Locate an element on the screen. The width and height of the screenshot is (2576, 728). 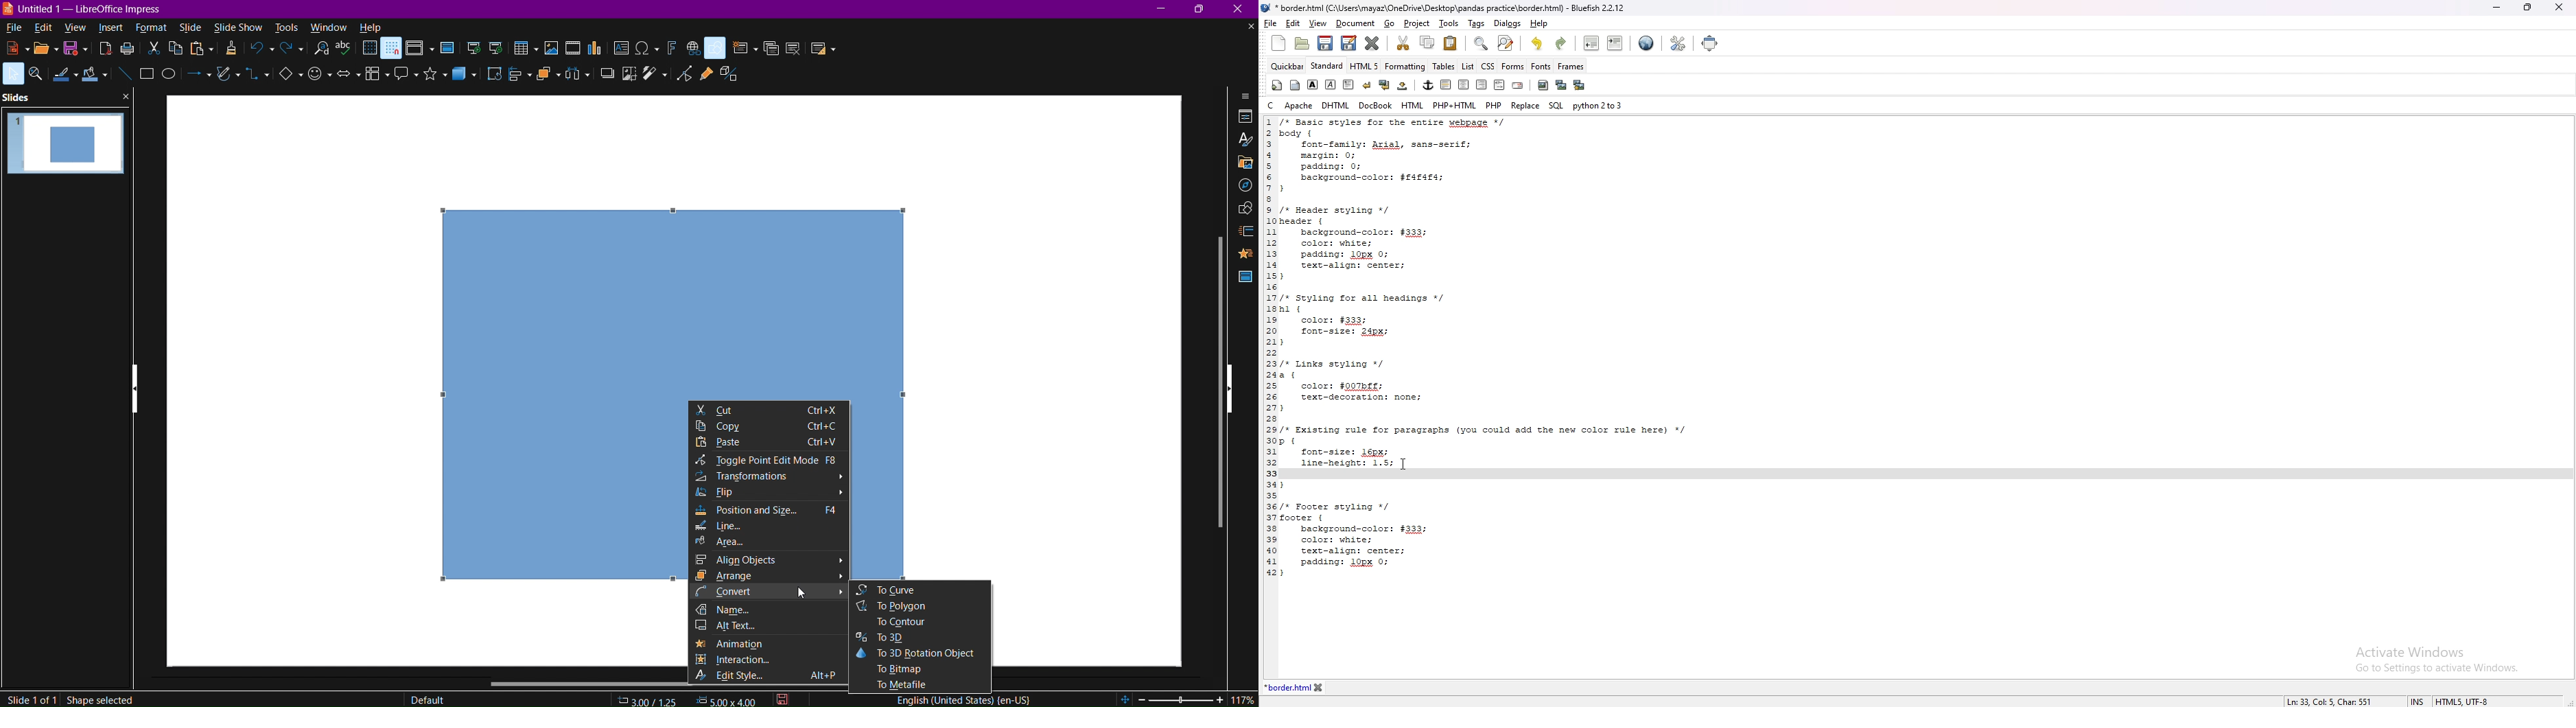
Insert link is located at coordinates (693, 49).